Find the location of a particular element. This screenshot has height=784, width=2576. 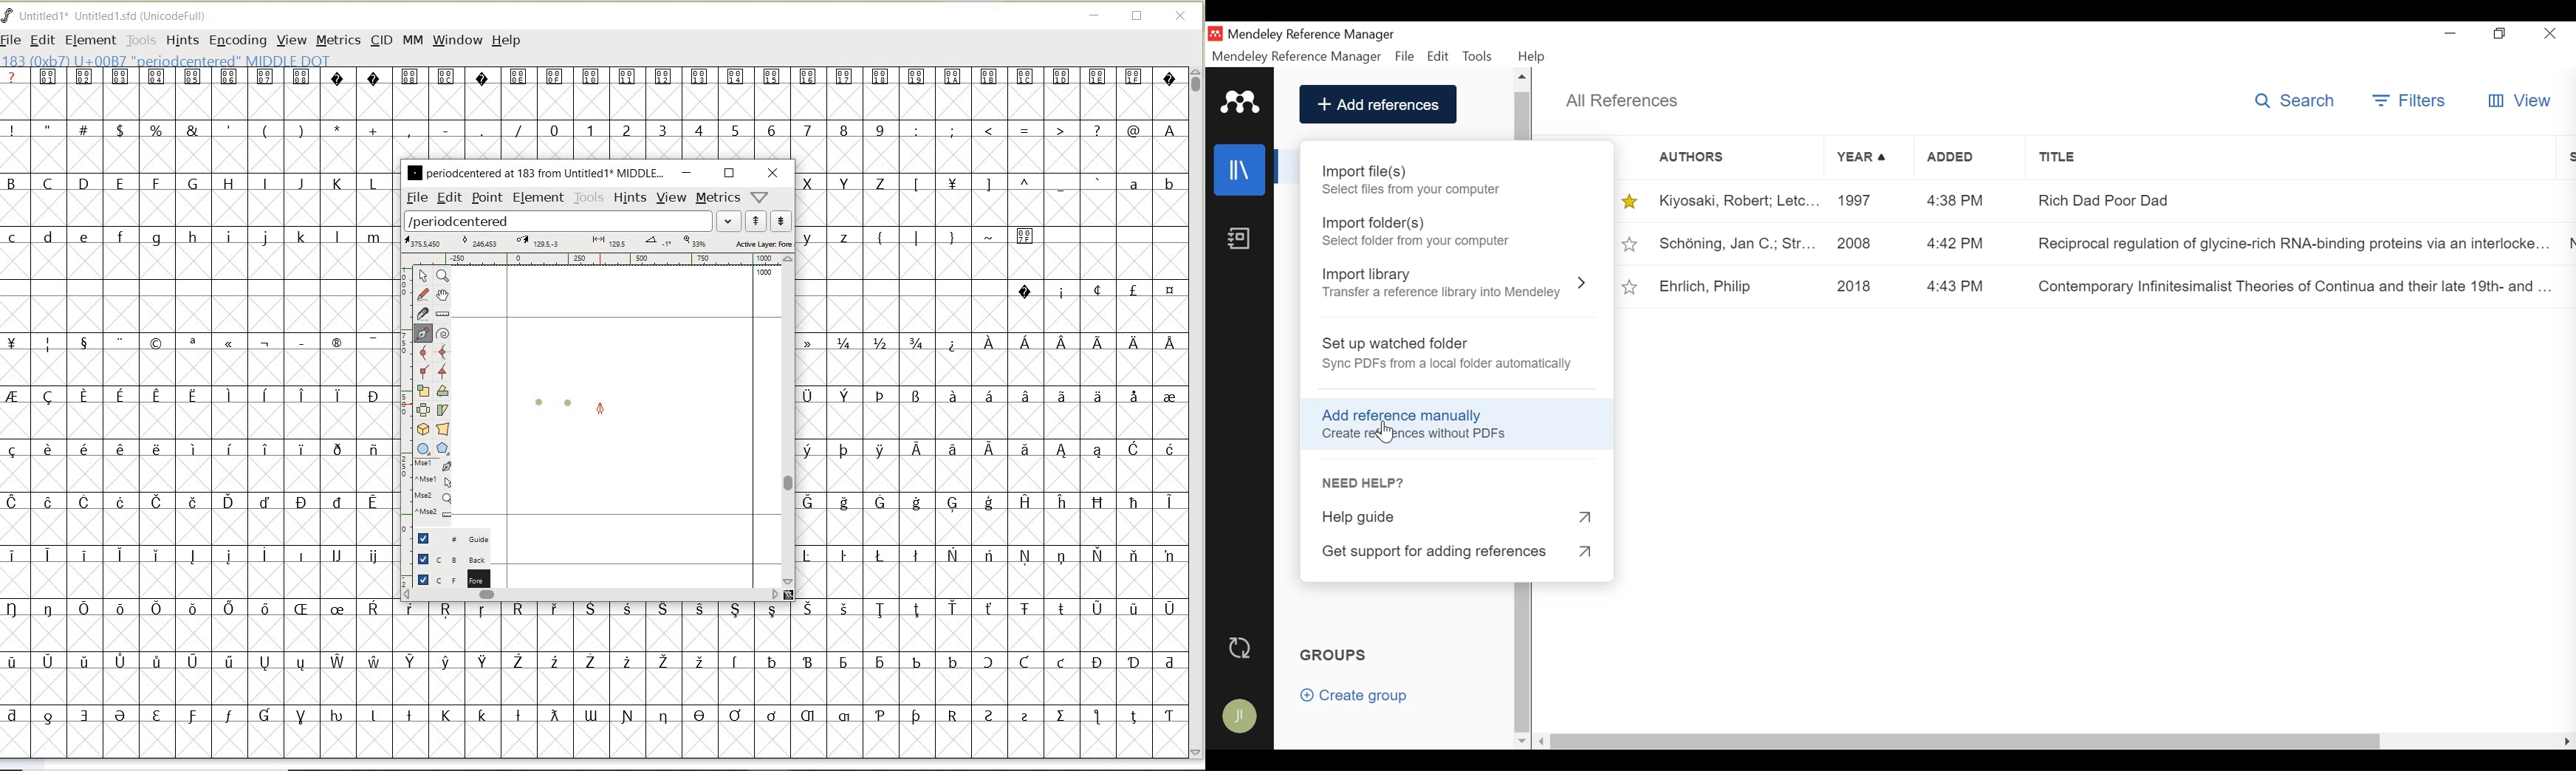

Schéning, Jan C.; Str... is located at coordinates (1738, 243).